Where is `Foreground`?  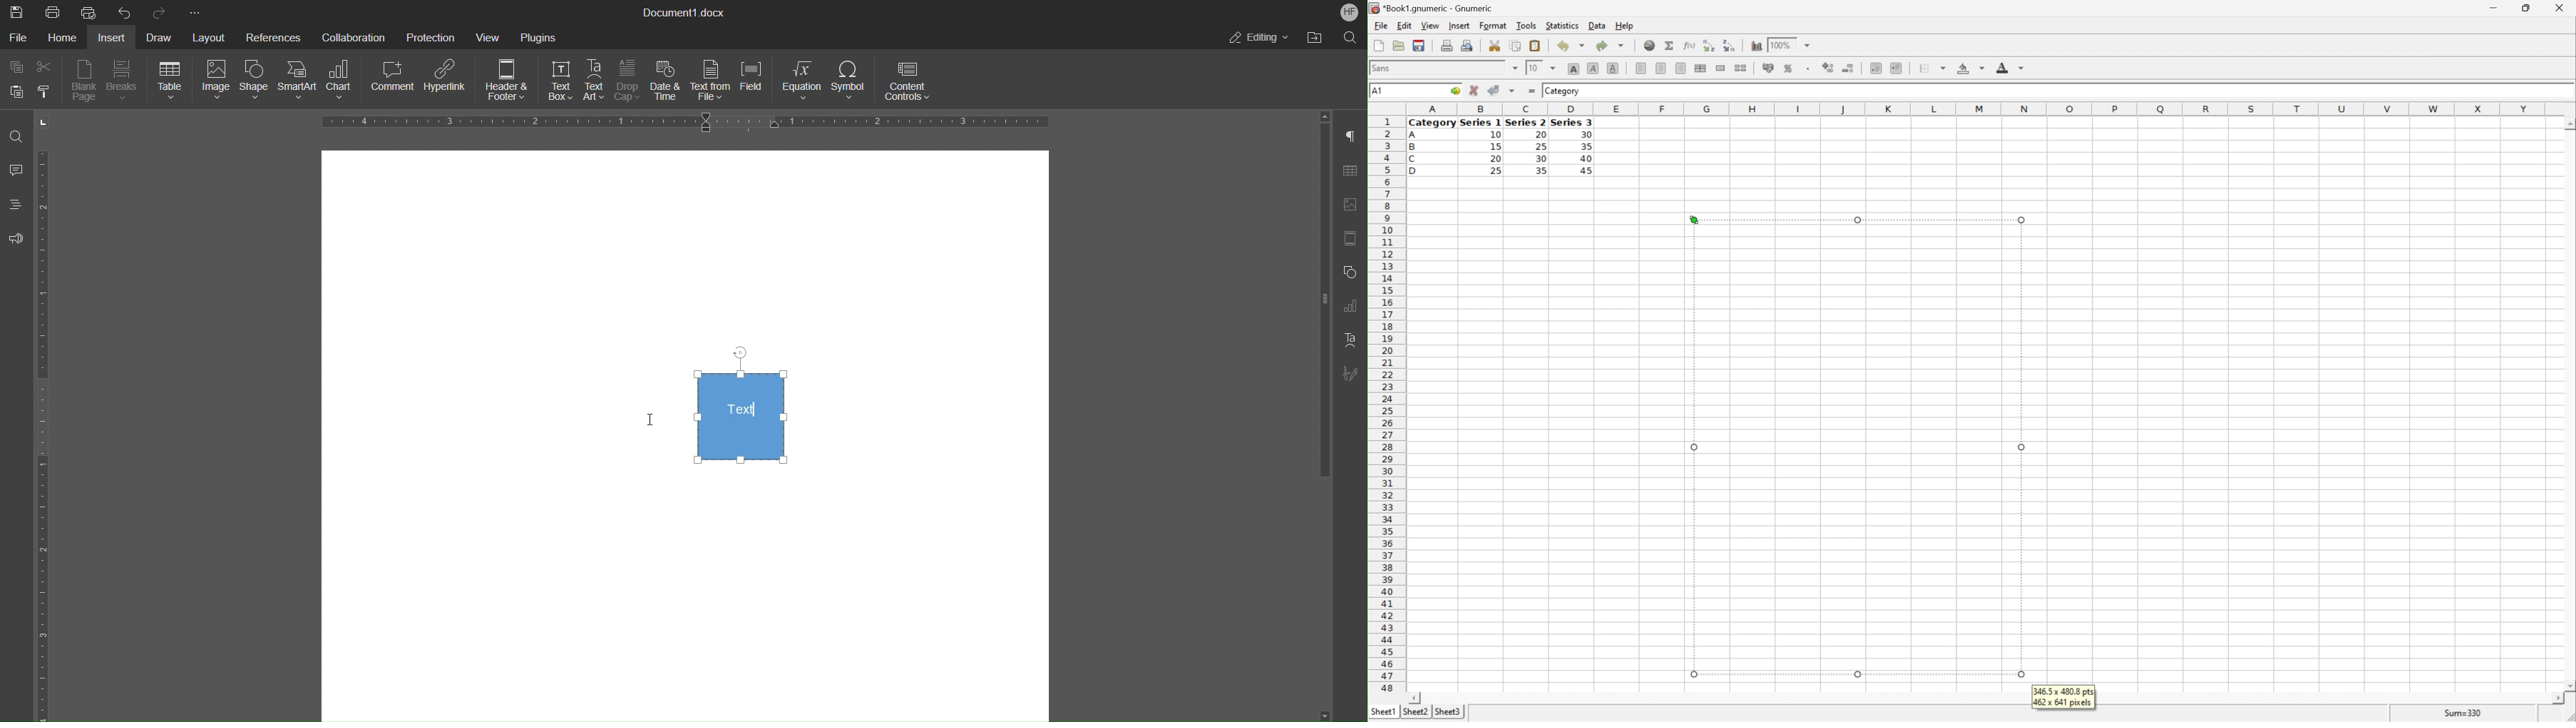
Foreground is located at coordinates (2009, 66).